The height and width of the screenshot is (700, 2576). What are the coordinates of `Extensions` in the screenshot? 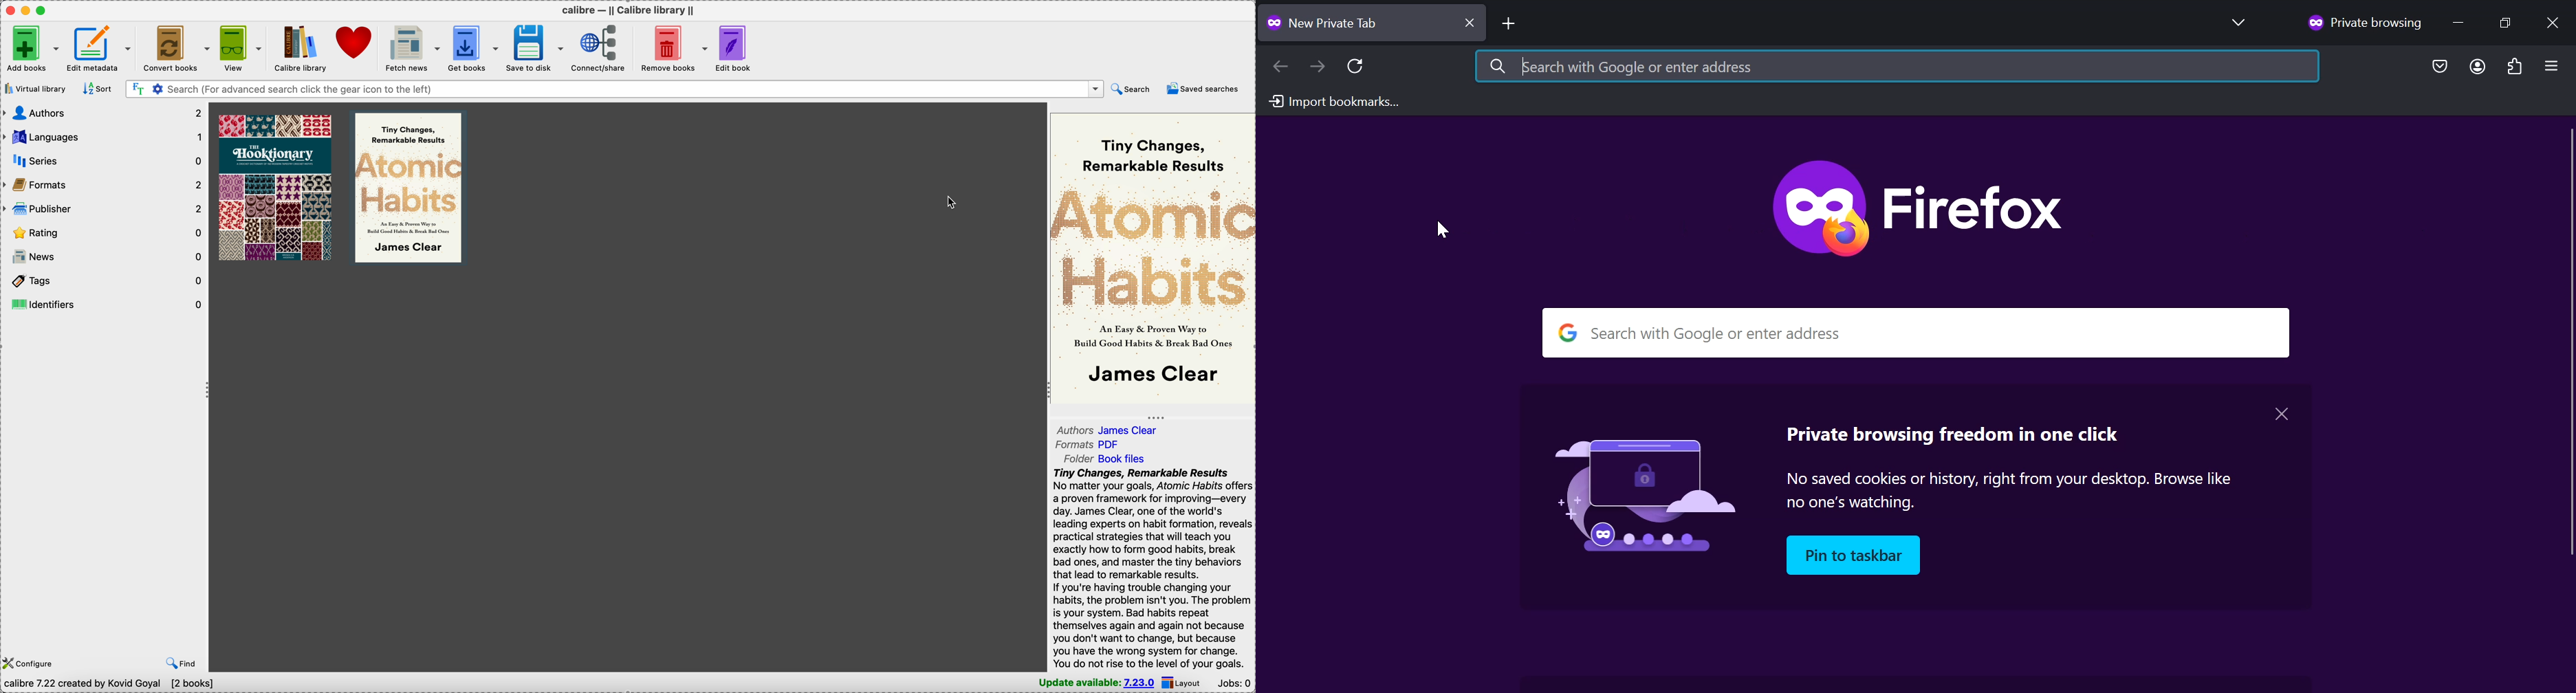 It's located at (2514, 66).